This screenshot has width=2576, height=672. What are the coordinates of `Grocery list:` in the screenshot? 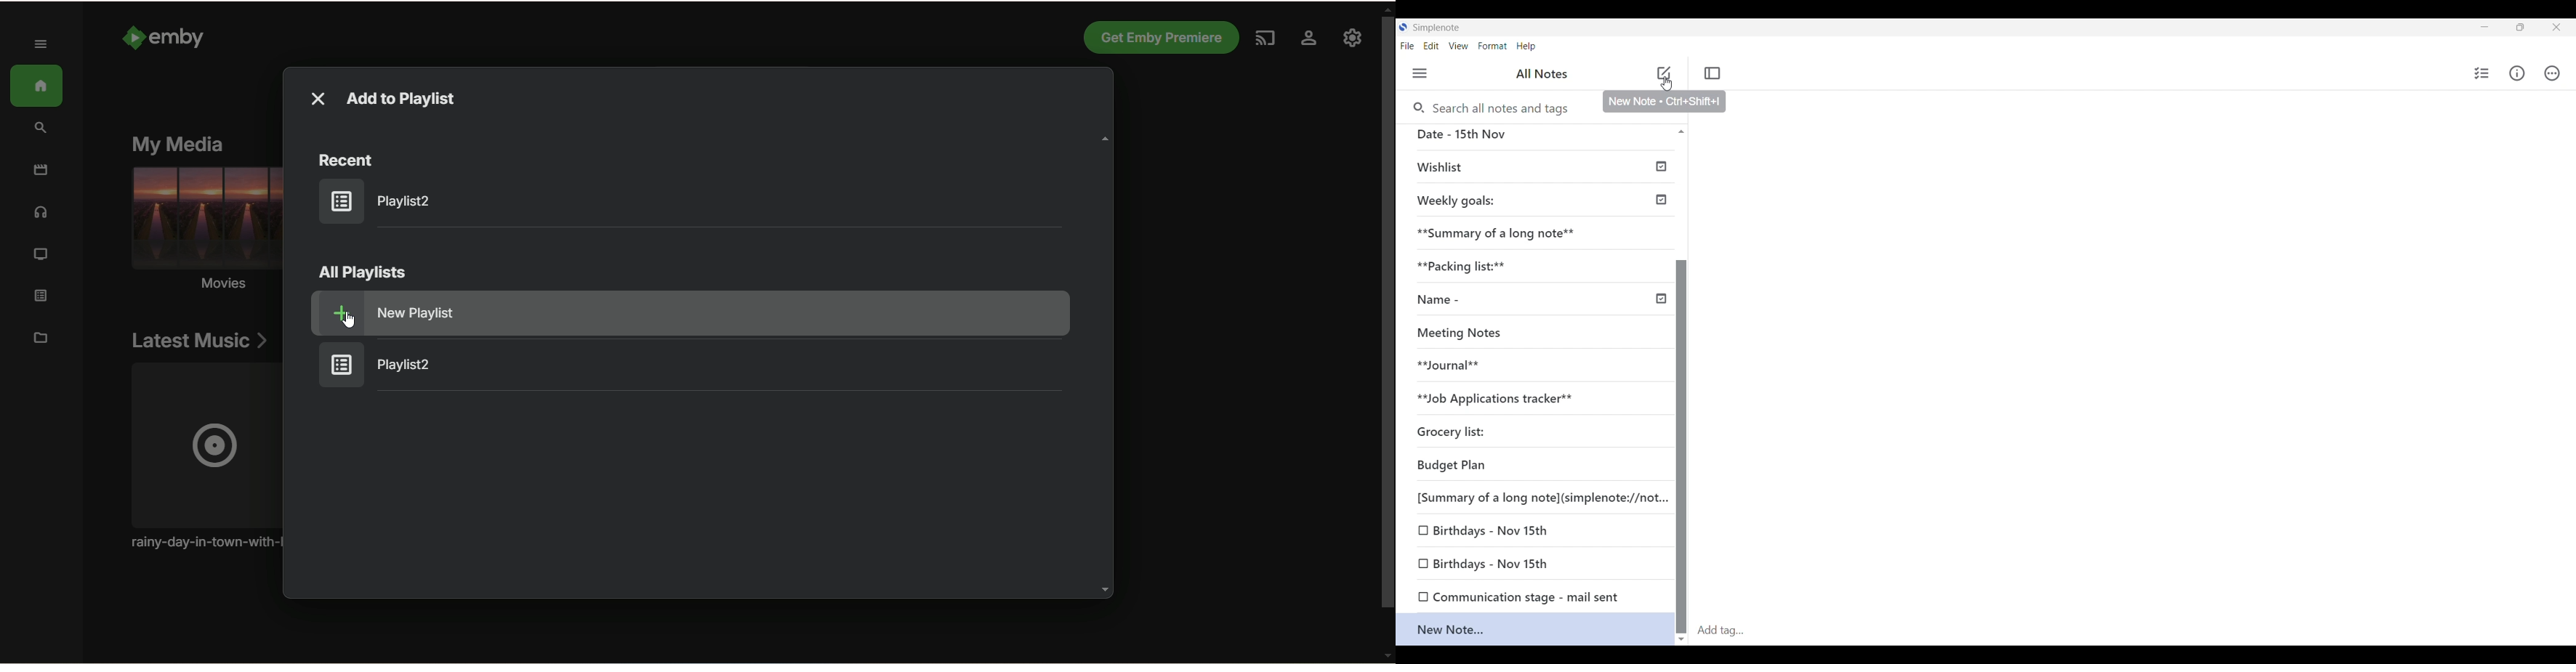 It's located at (1453, 432).